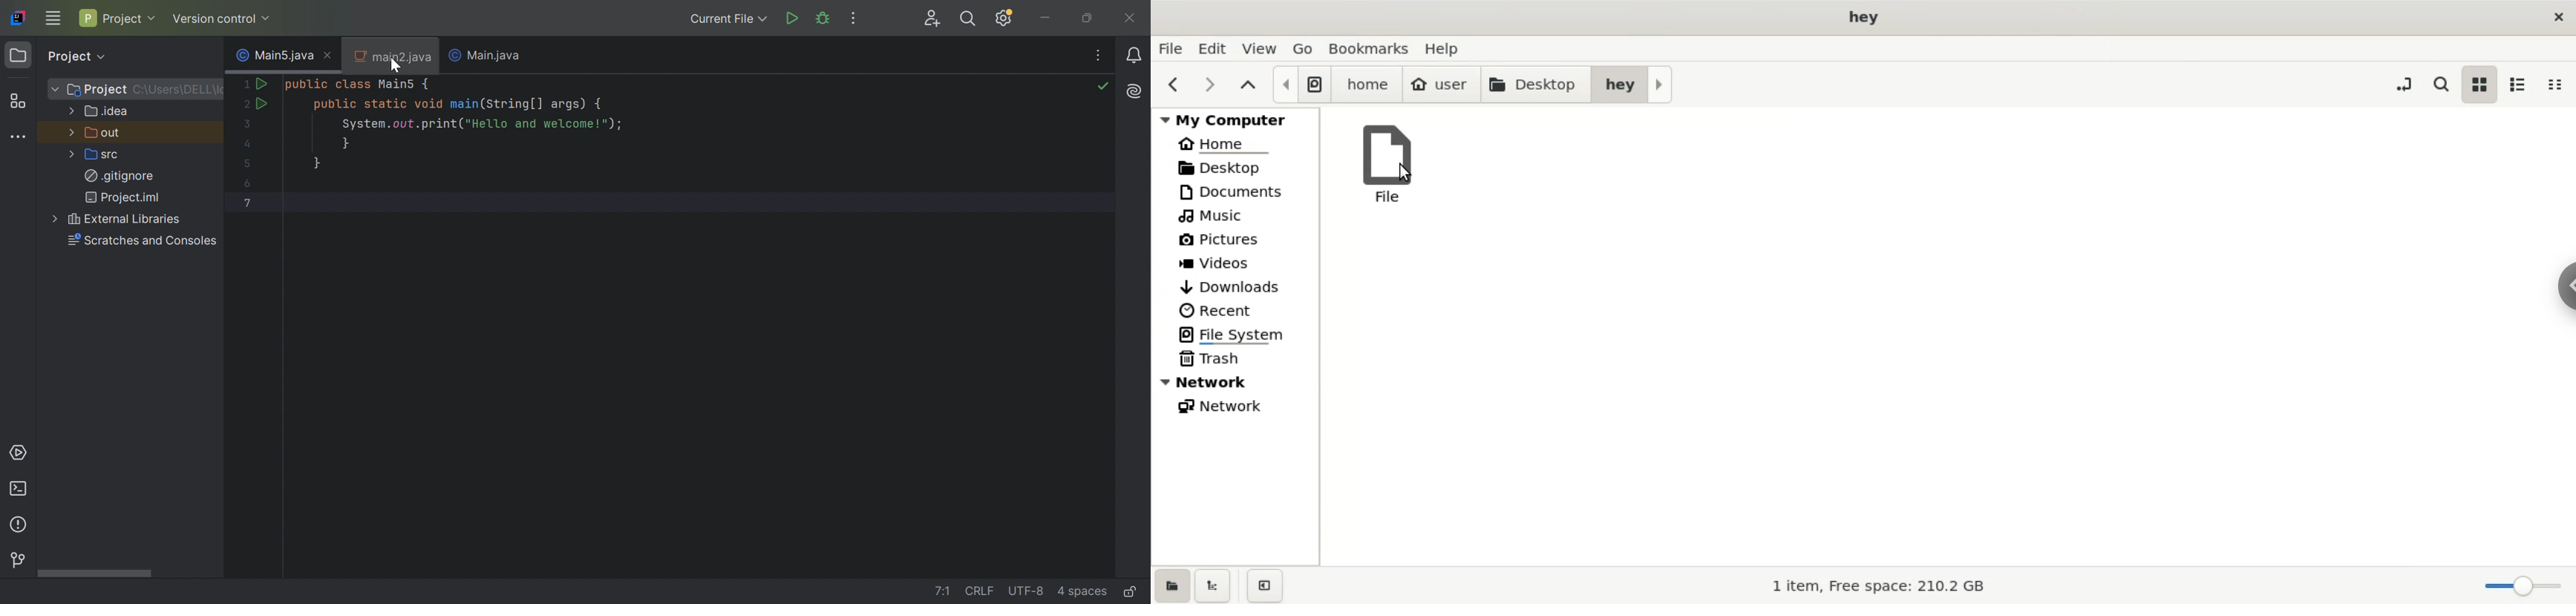 This screenshot has height=616, width=2576. What do you see at coordinates (73, 155) in the screenshot?
I see `More` at bounding box center [73, 155].